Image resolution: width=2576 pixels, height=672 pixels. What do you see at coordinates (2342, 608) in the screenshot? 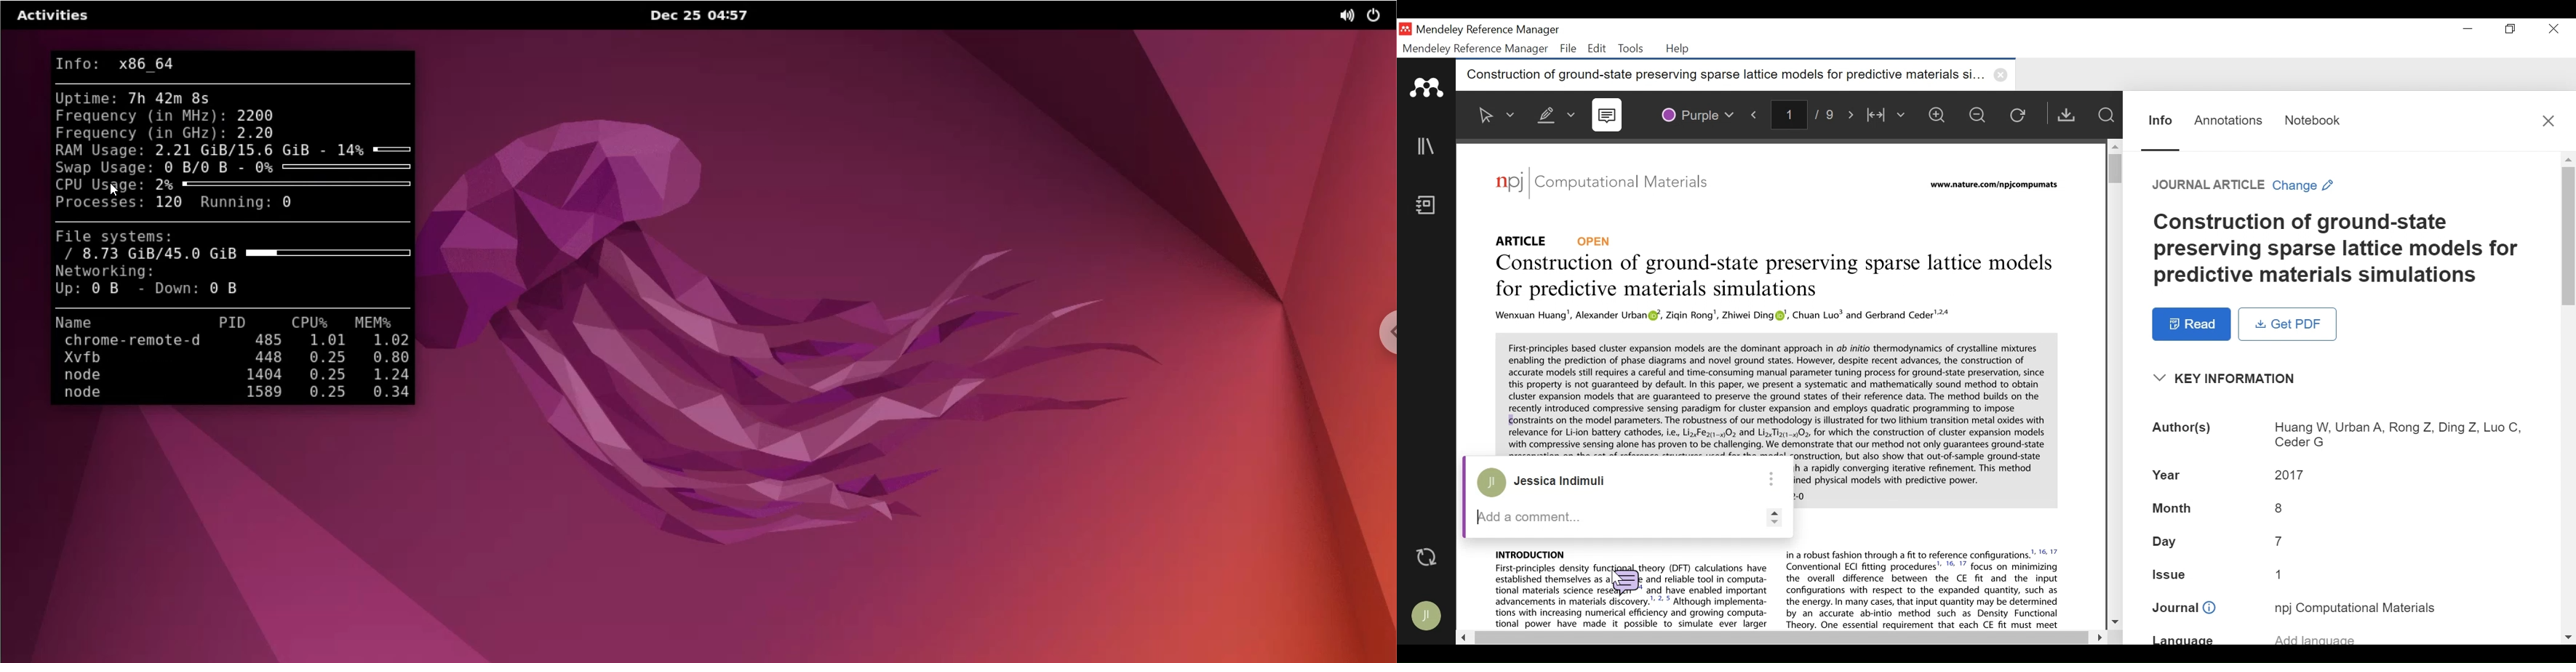
I see `Journal` at bounding box center [2342, 608].